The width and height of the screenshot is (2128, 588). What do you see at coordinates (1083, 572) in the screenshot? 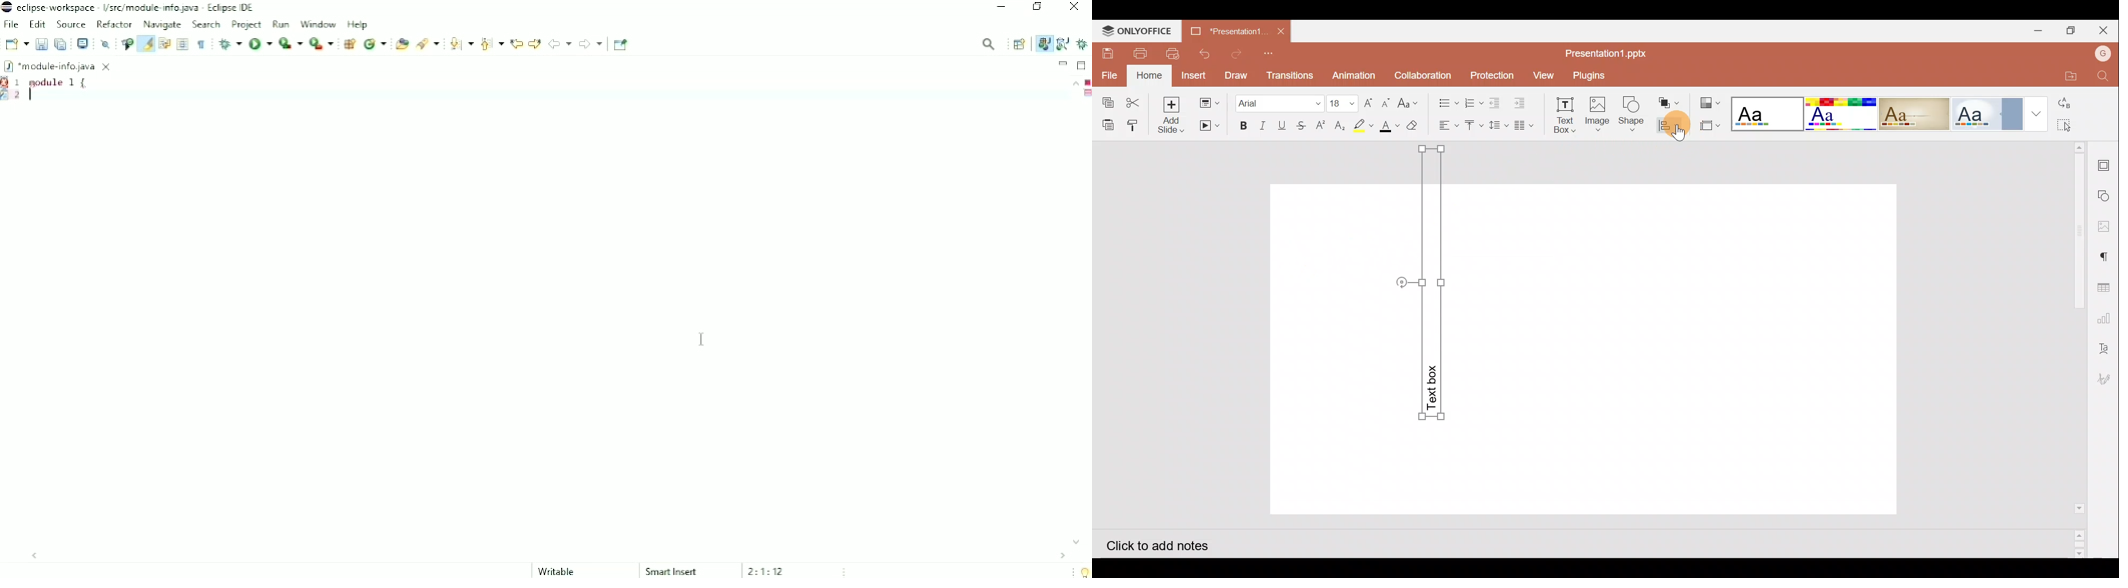
I see `Tip of the day` at bounding box center [1083, 572].